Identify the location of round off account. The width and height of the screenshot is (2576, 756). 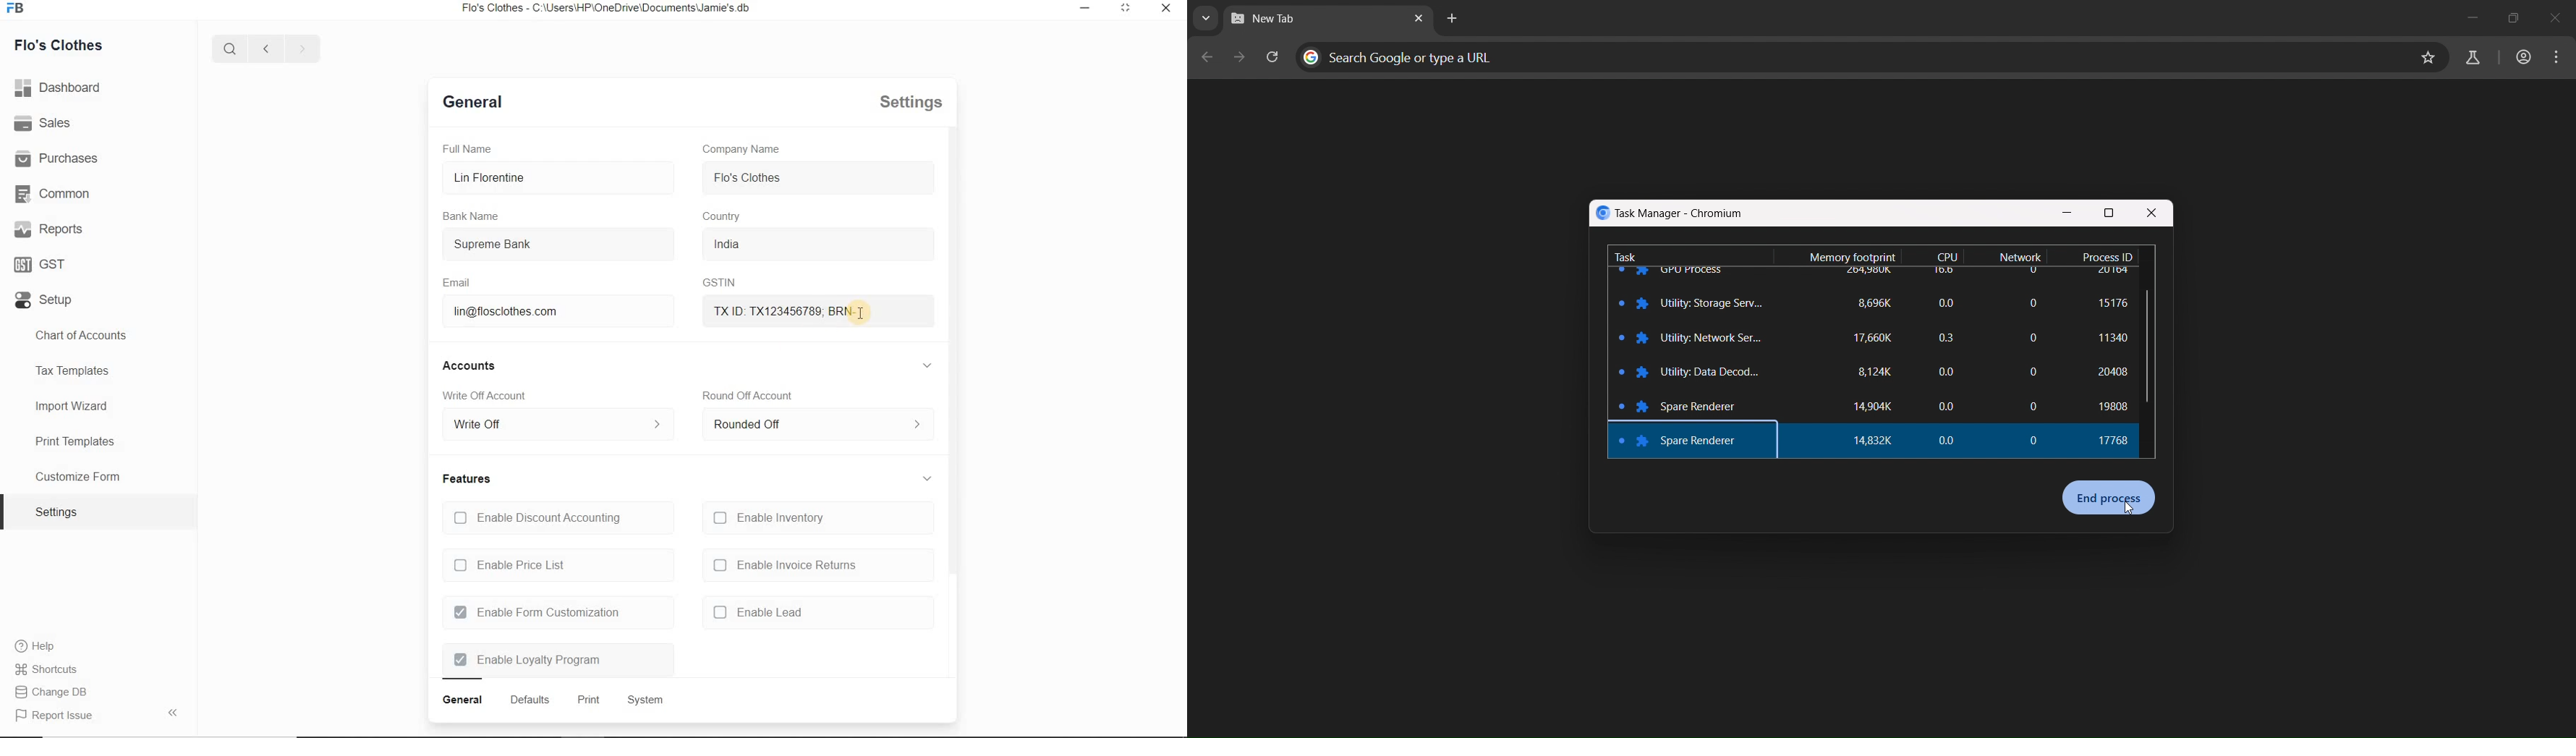
(748, 395).